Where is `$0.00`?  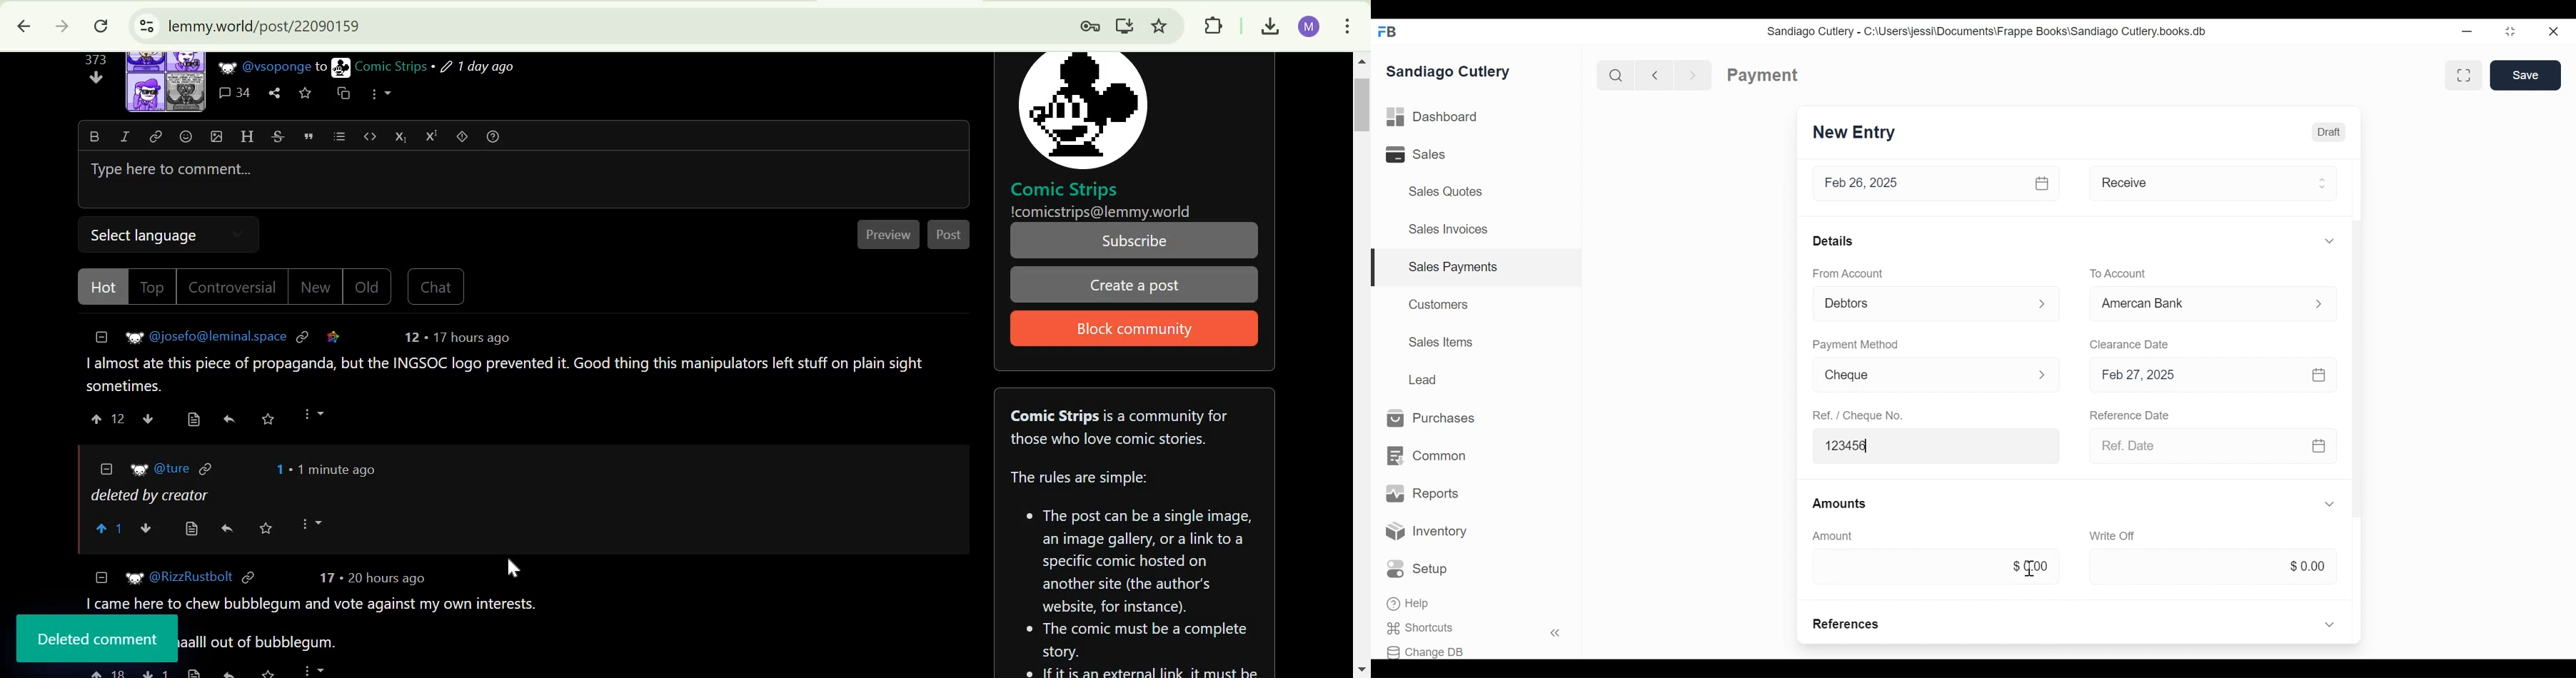 $0.00 is located at coordinates (1933, 565).